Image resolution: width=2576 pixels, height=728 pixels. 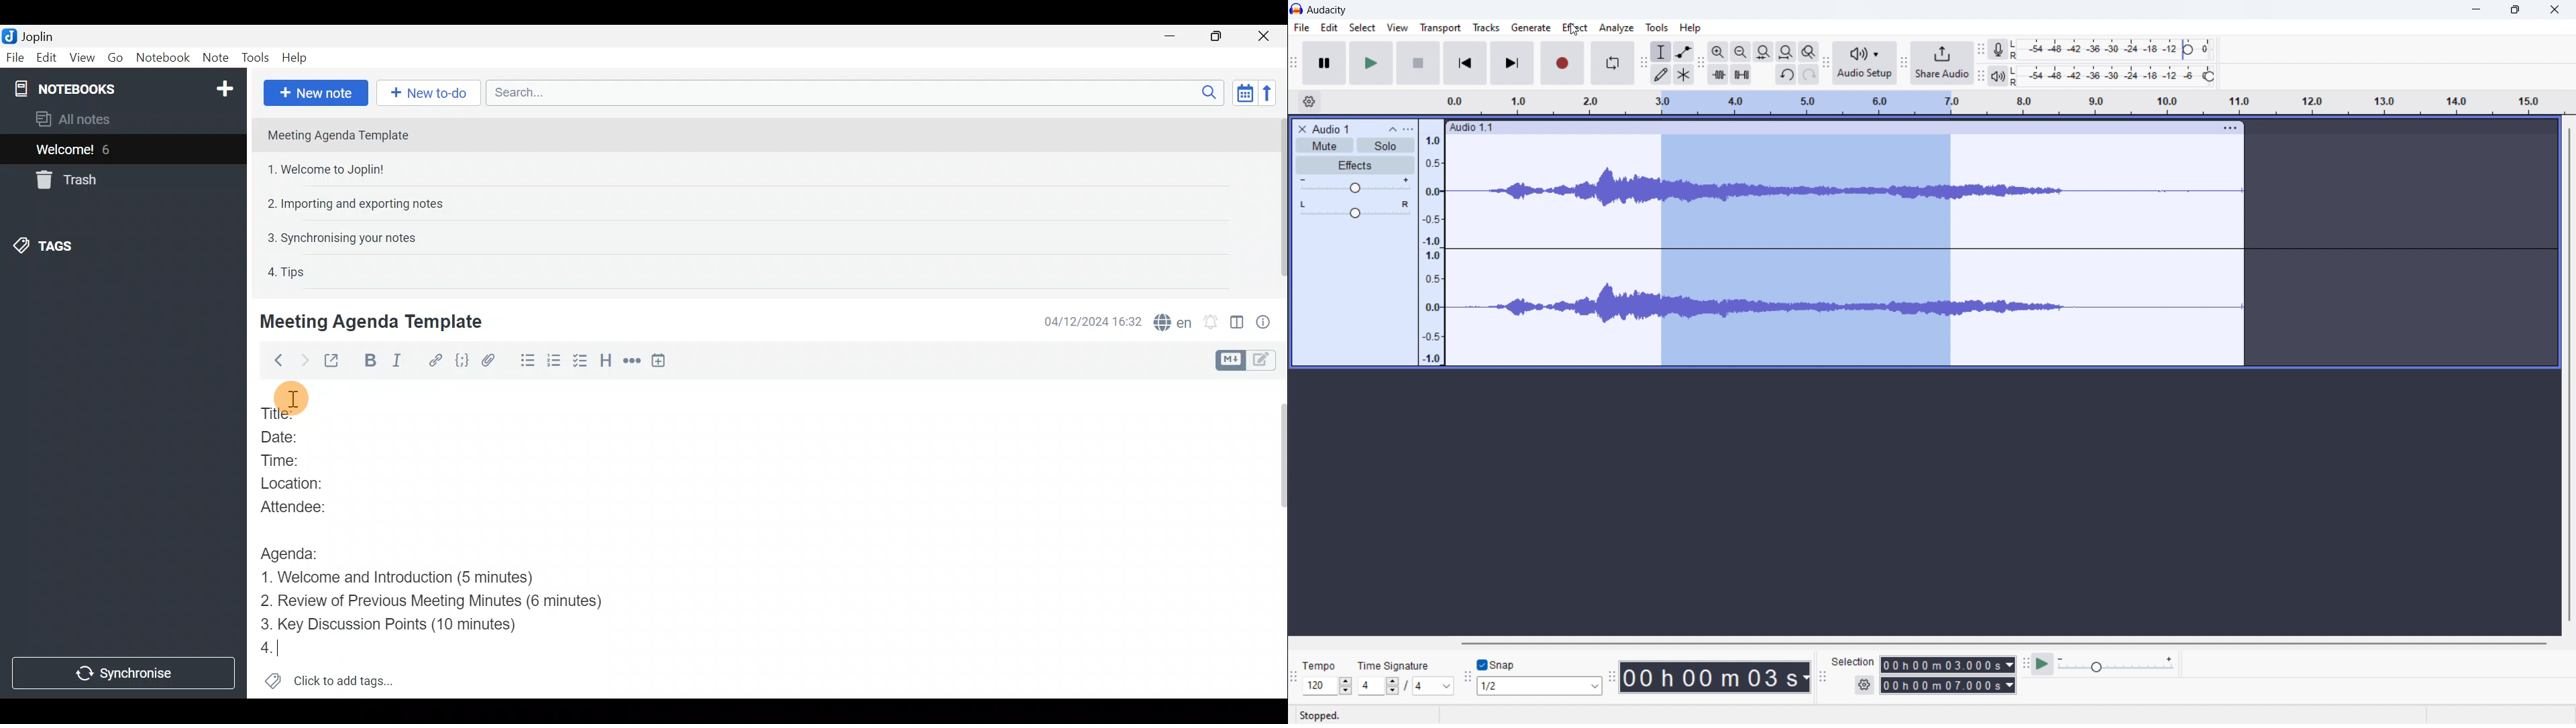 What do you see at coordinates (2006, 644) in the screenshot?
I see `horizontal scrollbar` at bounding box center [2006, 644].